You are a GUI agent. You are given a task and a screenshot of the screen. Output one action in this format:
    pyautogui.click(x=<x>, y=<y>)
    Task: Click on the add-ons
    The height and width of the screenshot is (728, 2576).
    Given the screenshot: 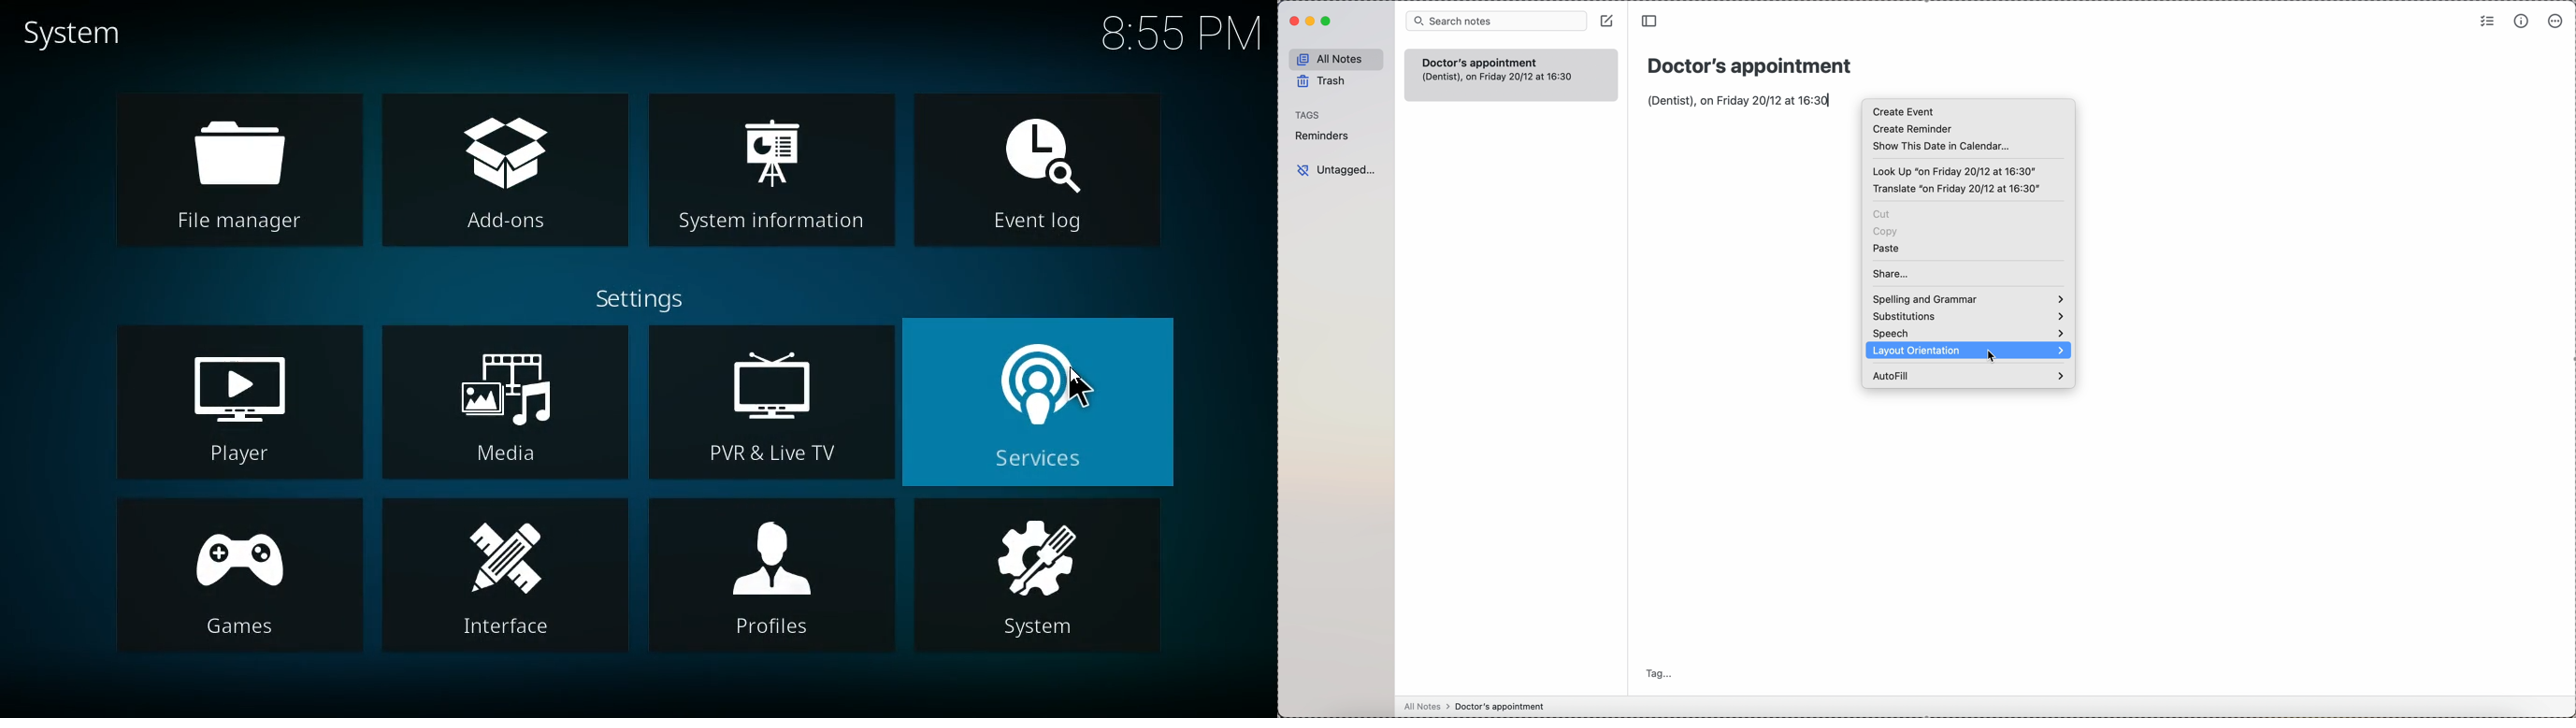 What is the action you would take?
    pyautogui.click(x=507, y=165)
    